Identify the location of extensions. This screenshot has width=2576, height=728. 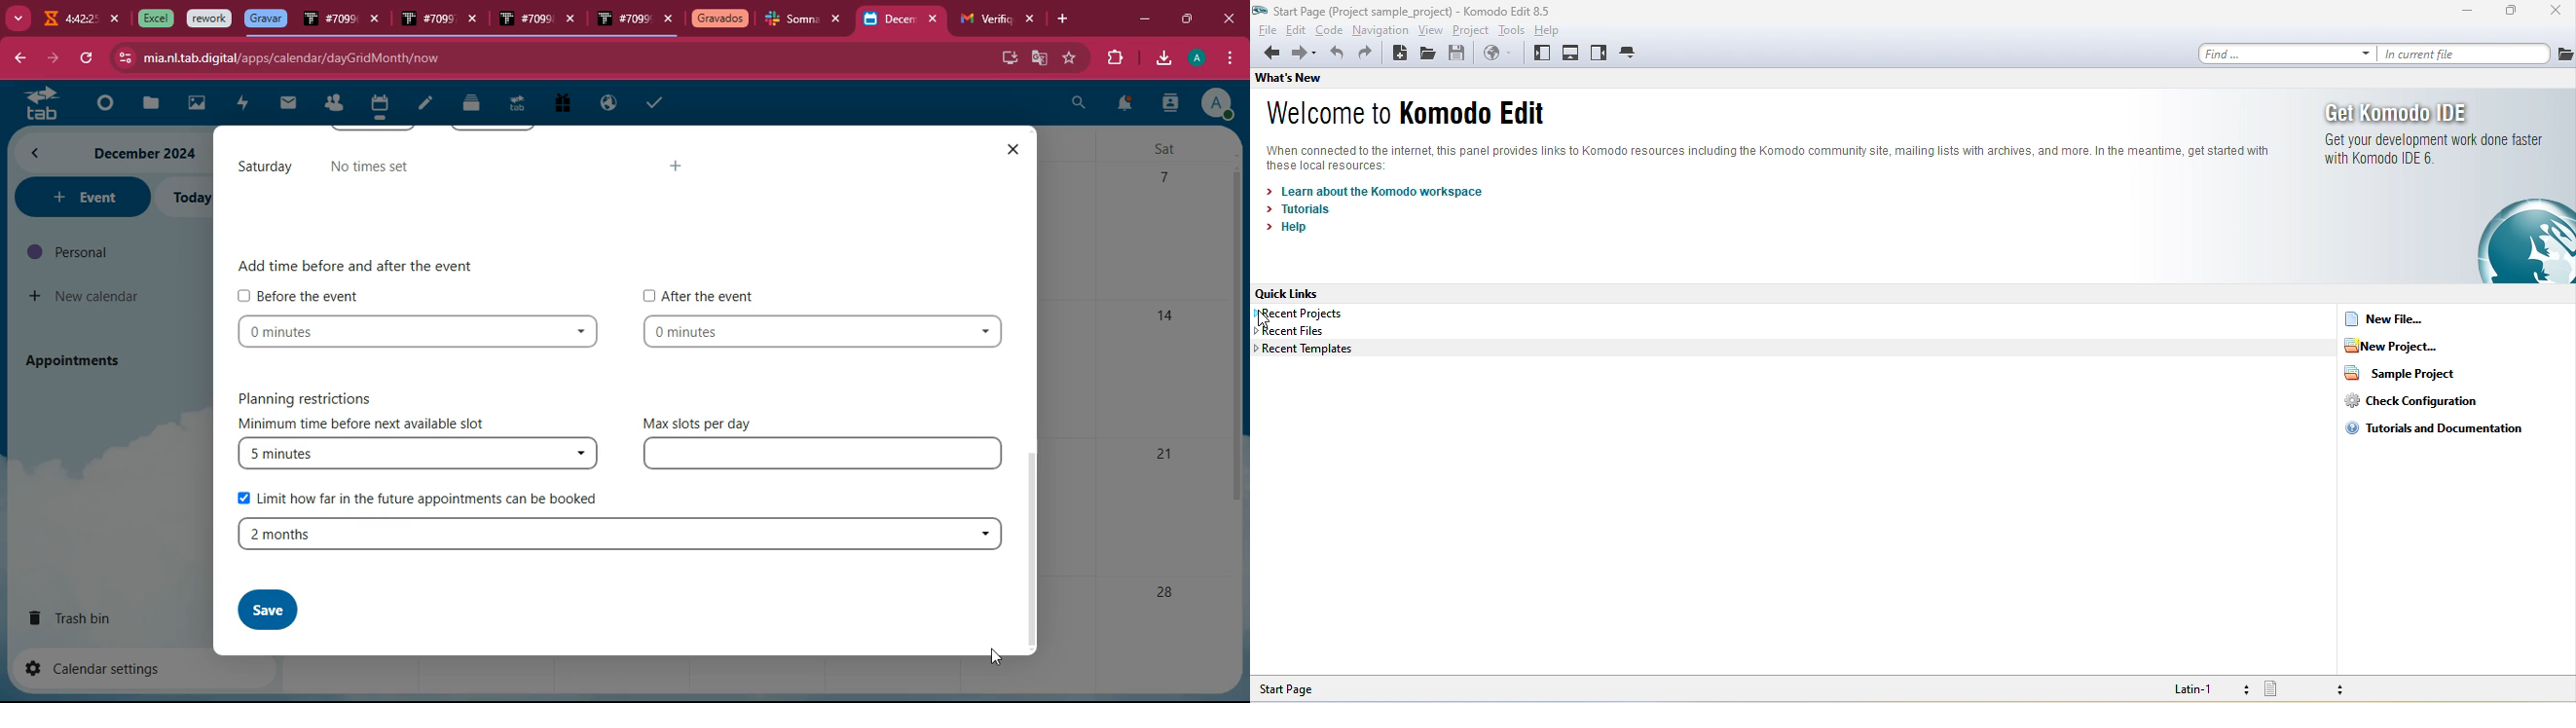
(1112, 59).